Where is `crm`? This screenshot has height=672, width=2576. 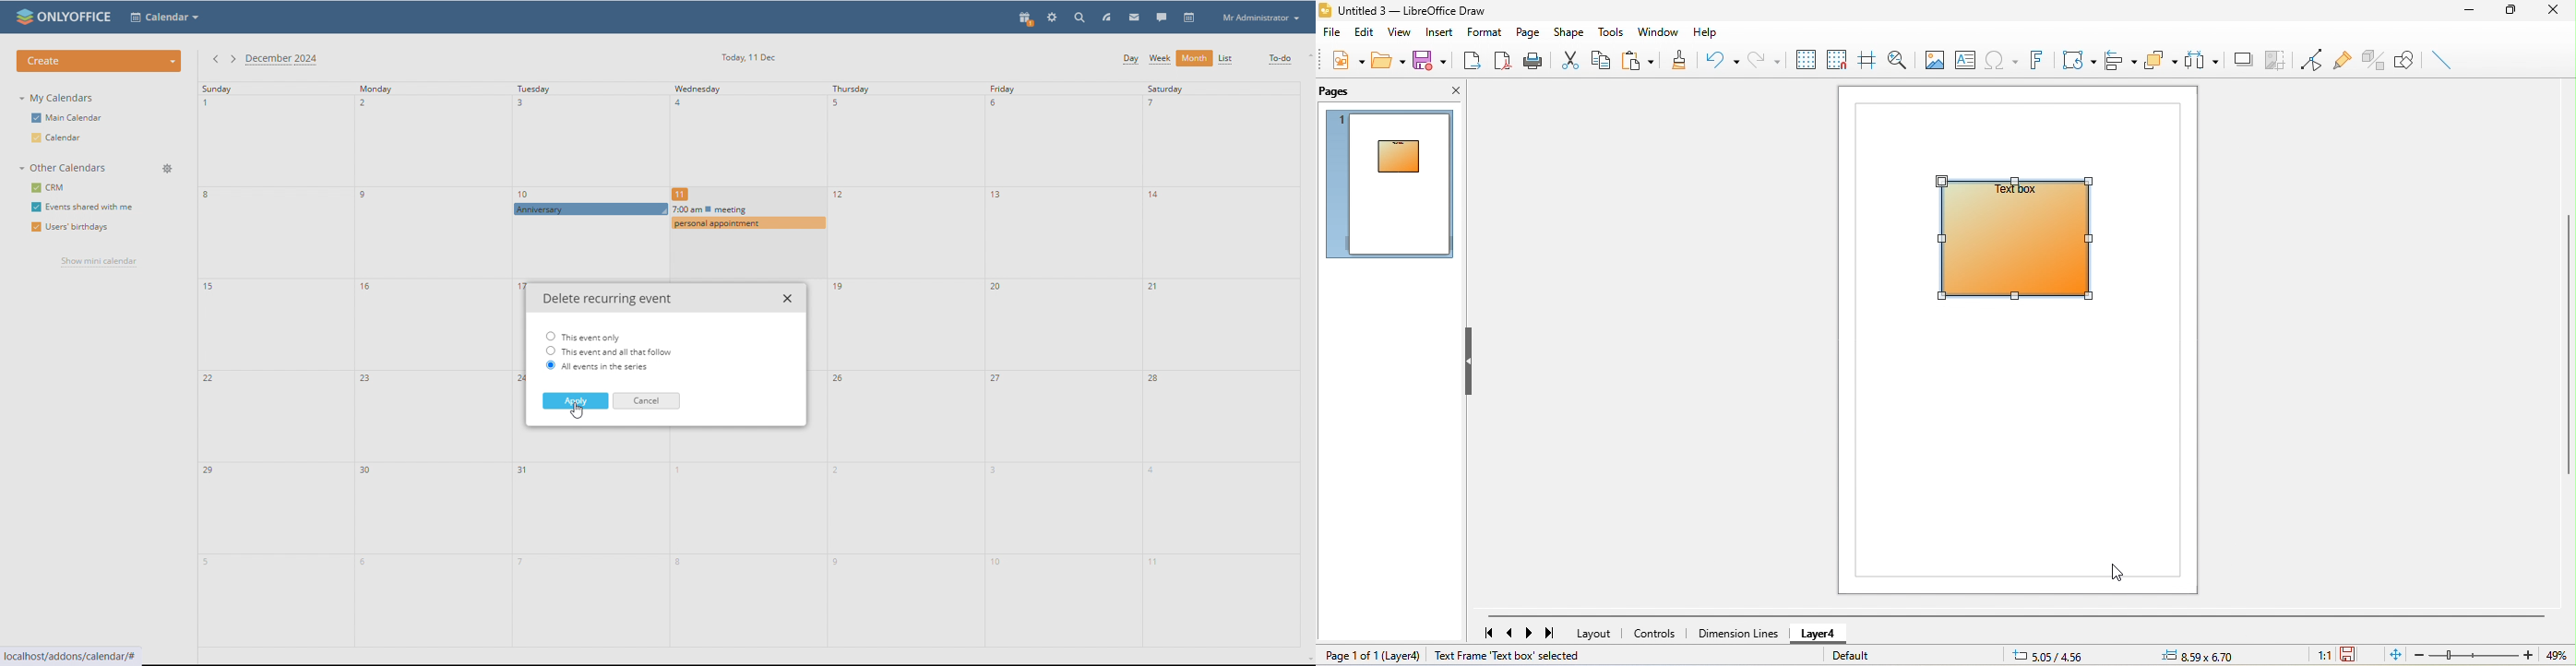 crm is located at coordinates (47, 188).